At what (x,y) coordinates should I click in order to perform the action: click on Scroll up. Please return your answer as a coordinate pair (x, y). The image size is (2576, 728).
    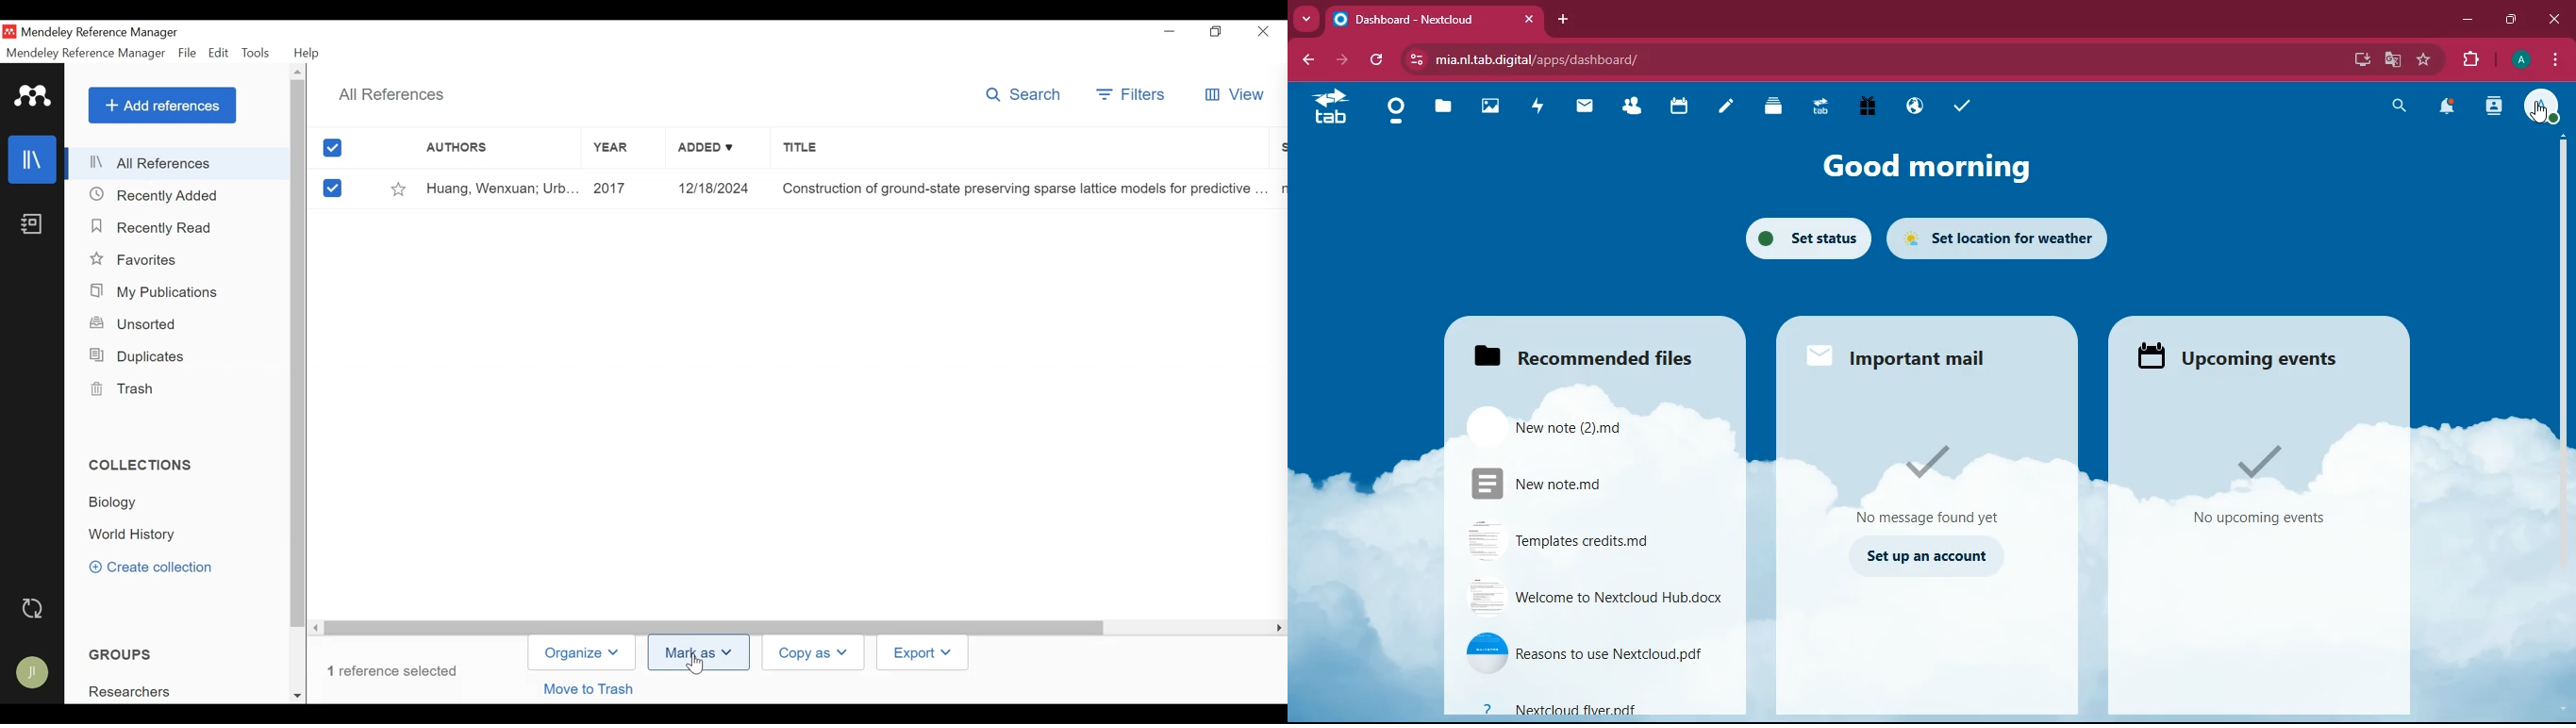
    Looking at the image, I should click on (297, 71).